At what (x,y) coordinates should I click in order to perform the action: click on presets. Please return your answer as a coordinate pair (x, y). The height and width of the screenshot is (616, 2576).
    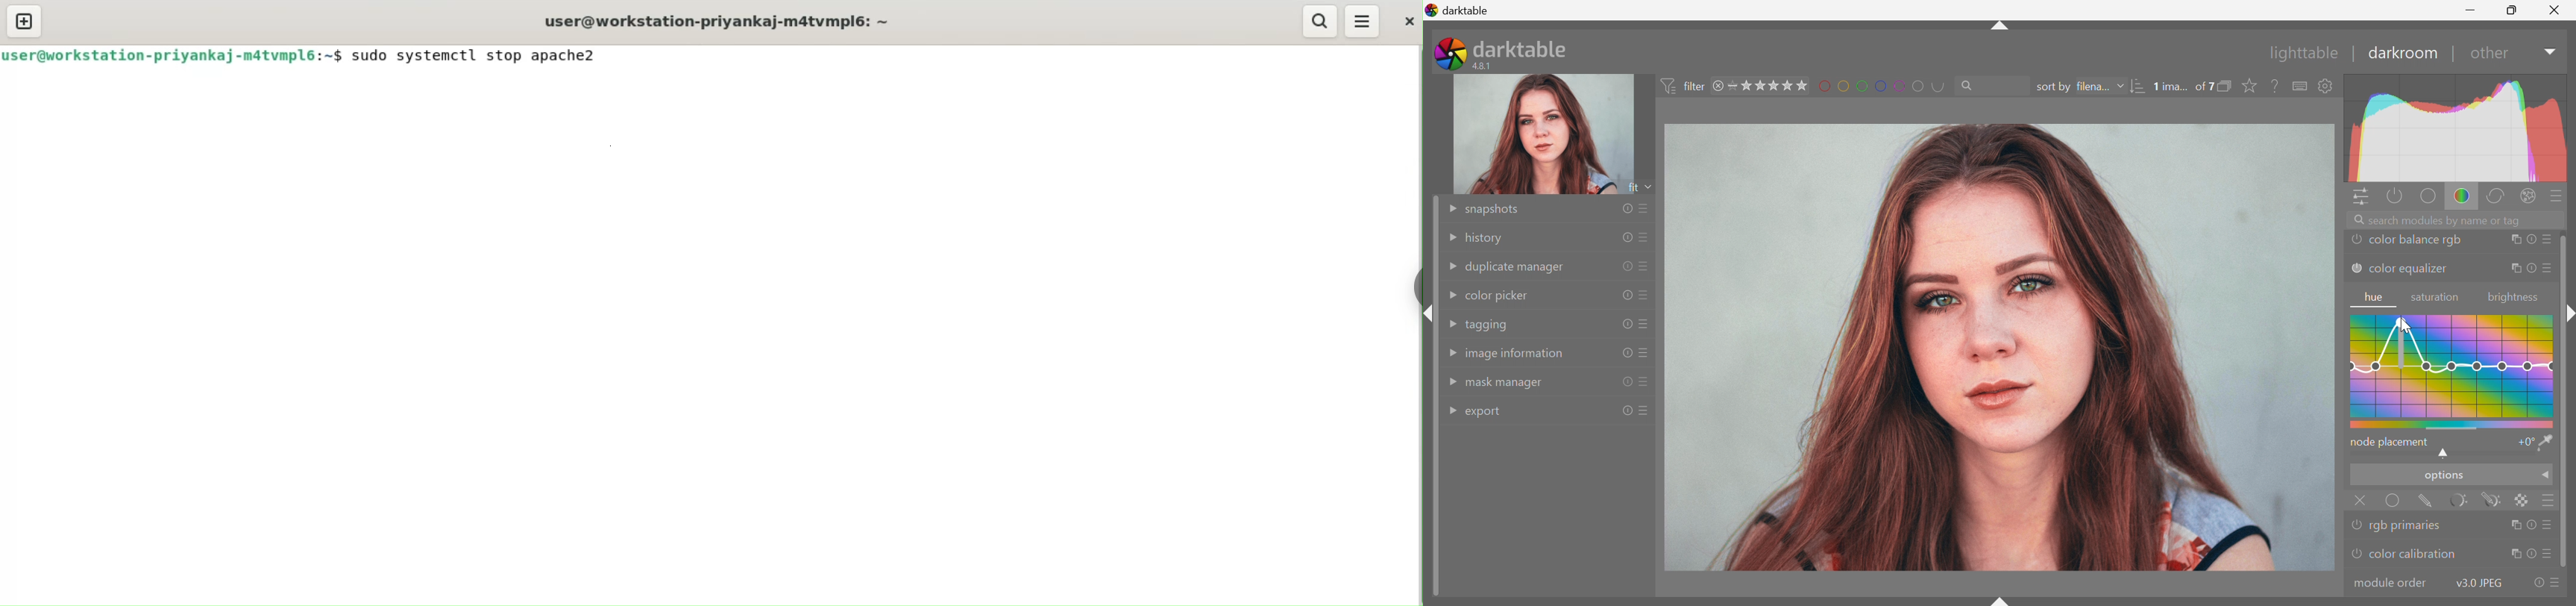
    Looking at the image, I should click on (1646, 297).